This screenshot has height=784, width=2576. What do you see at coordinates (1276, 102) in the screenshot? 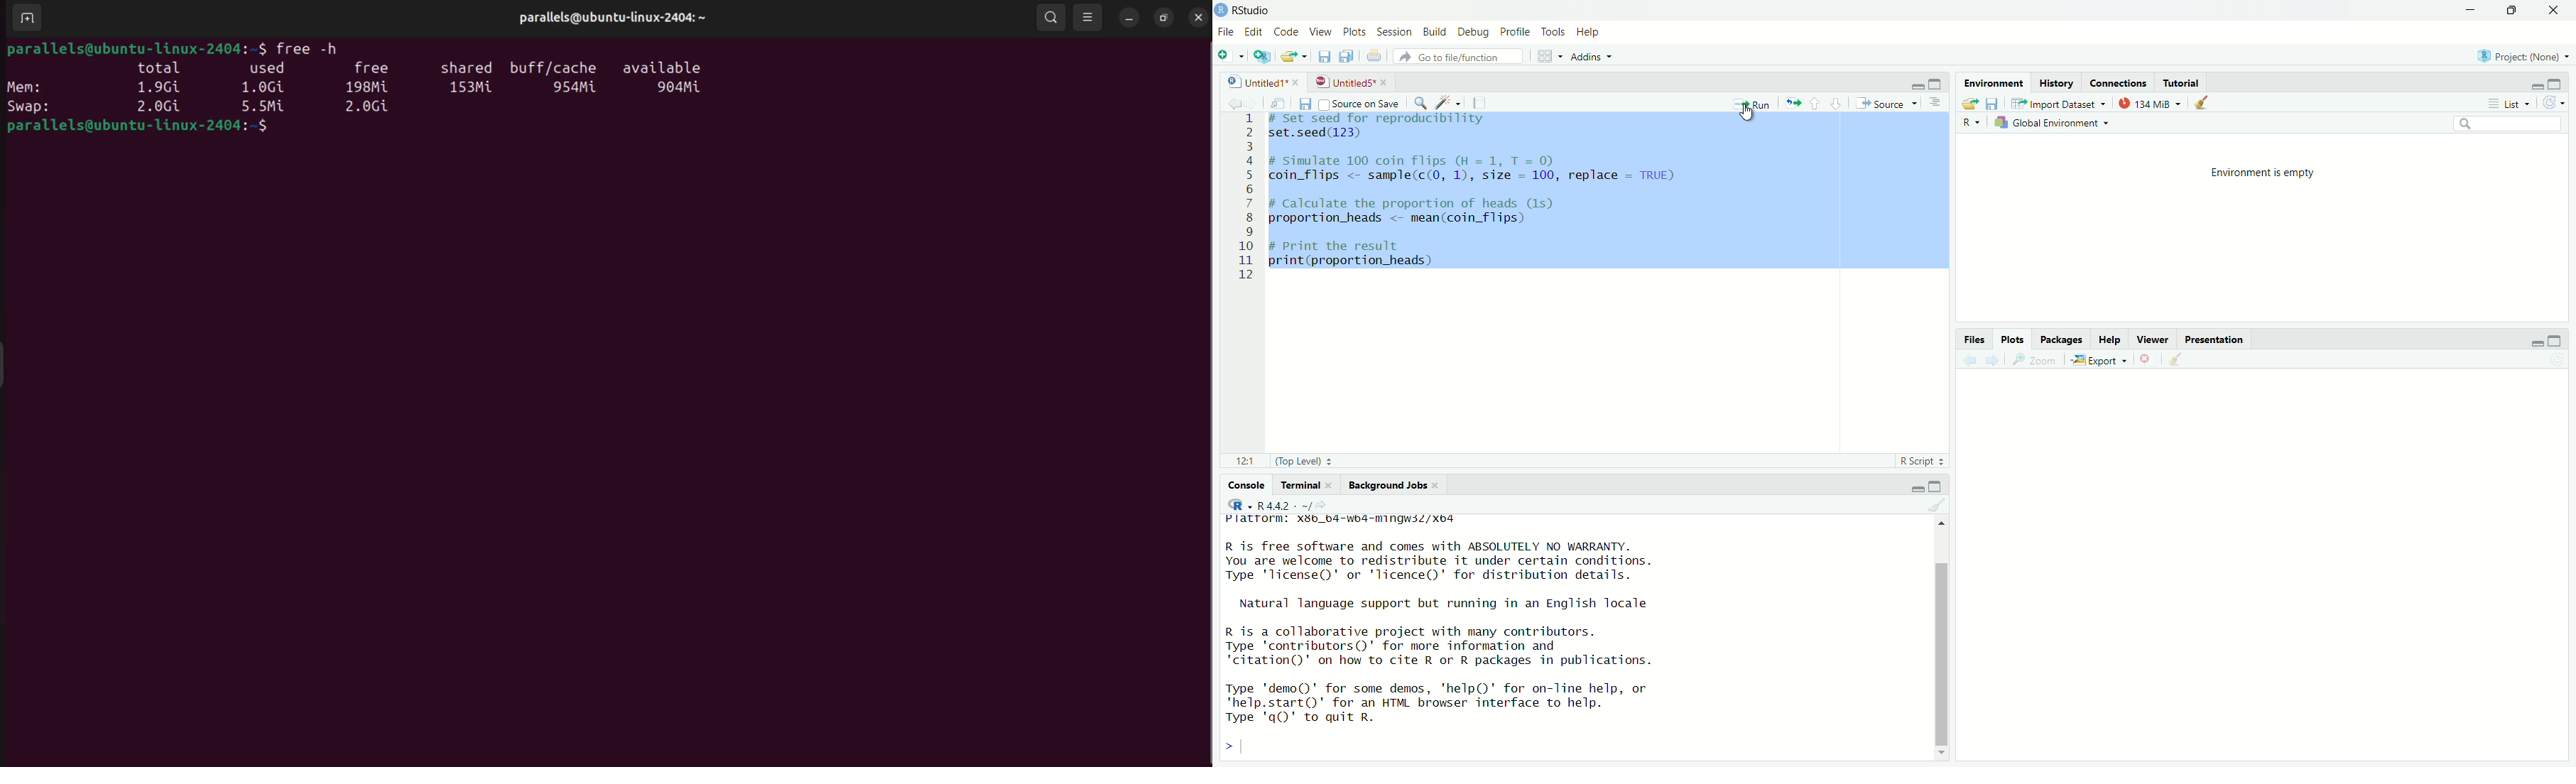
I see `show in new window` at bounding box center [1276, 102].